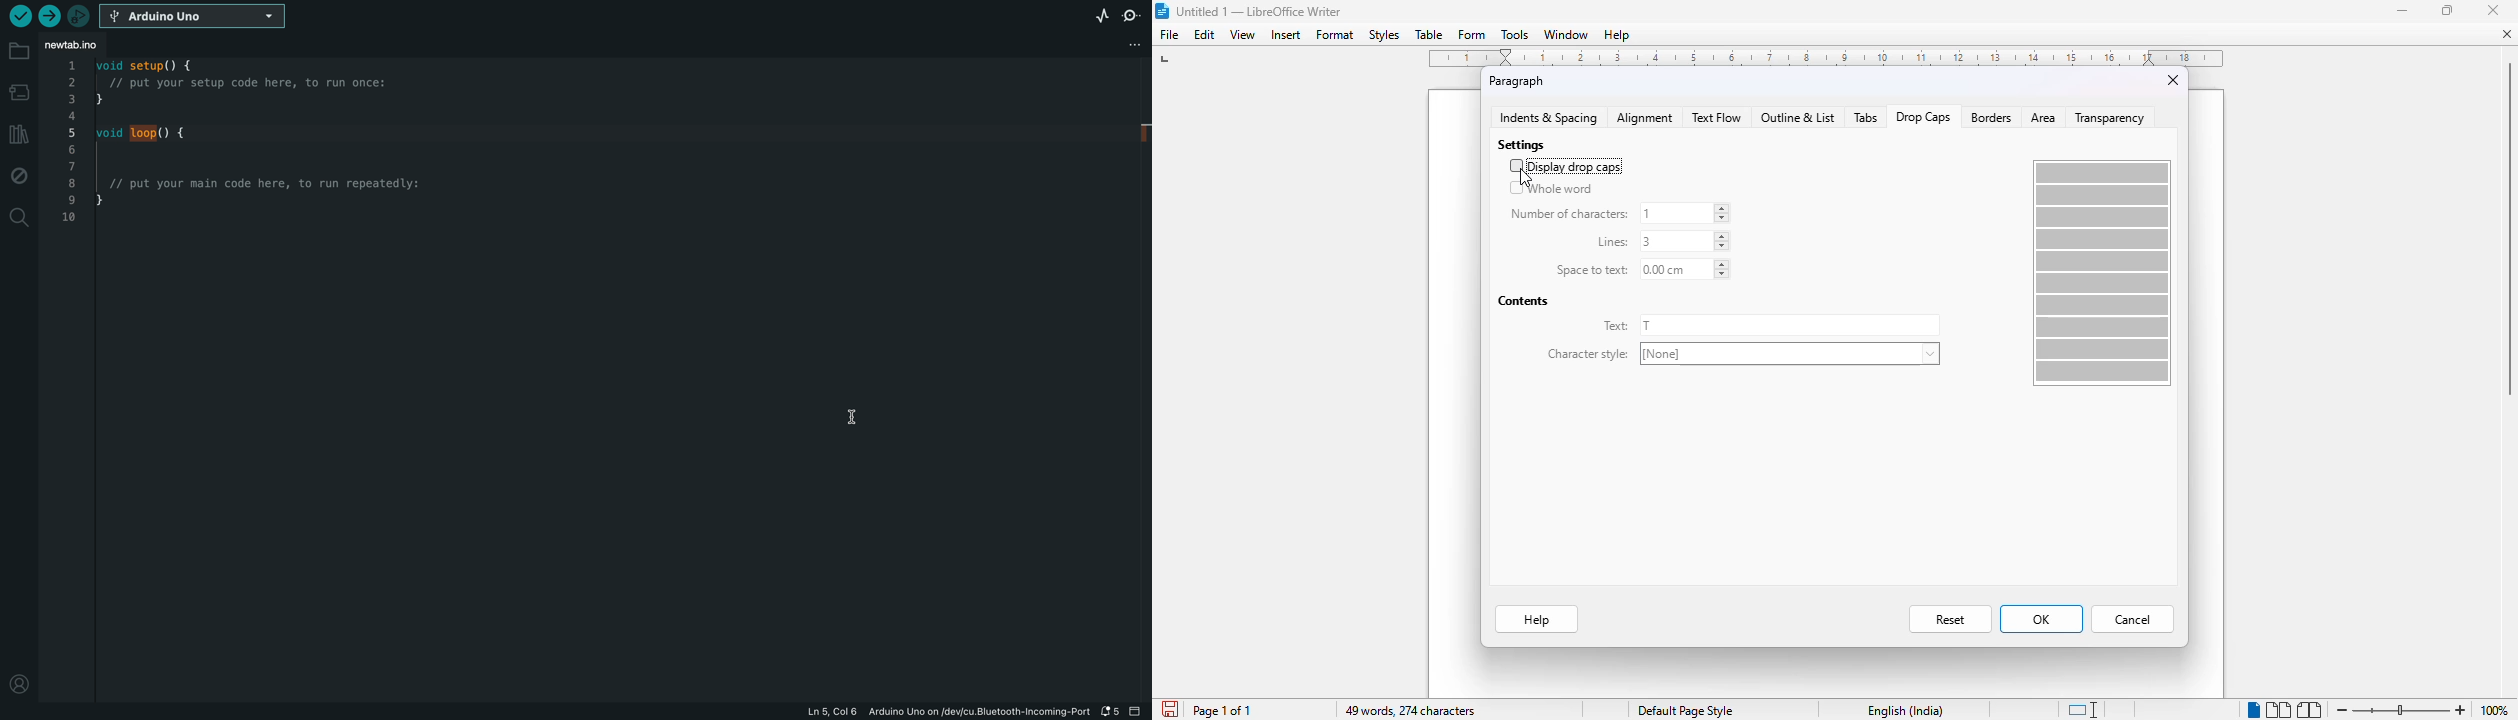 The width and height of the screenshot is (2520, 728). Describe the element at coordinates (1550, 186) in the screenshot. I see `whole word` at that location.